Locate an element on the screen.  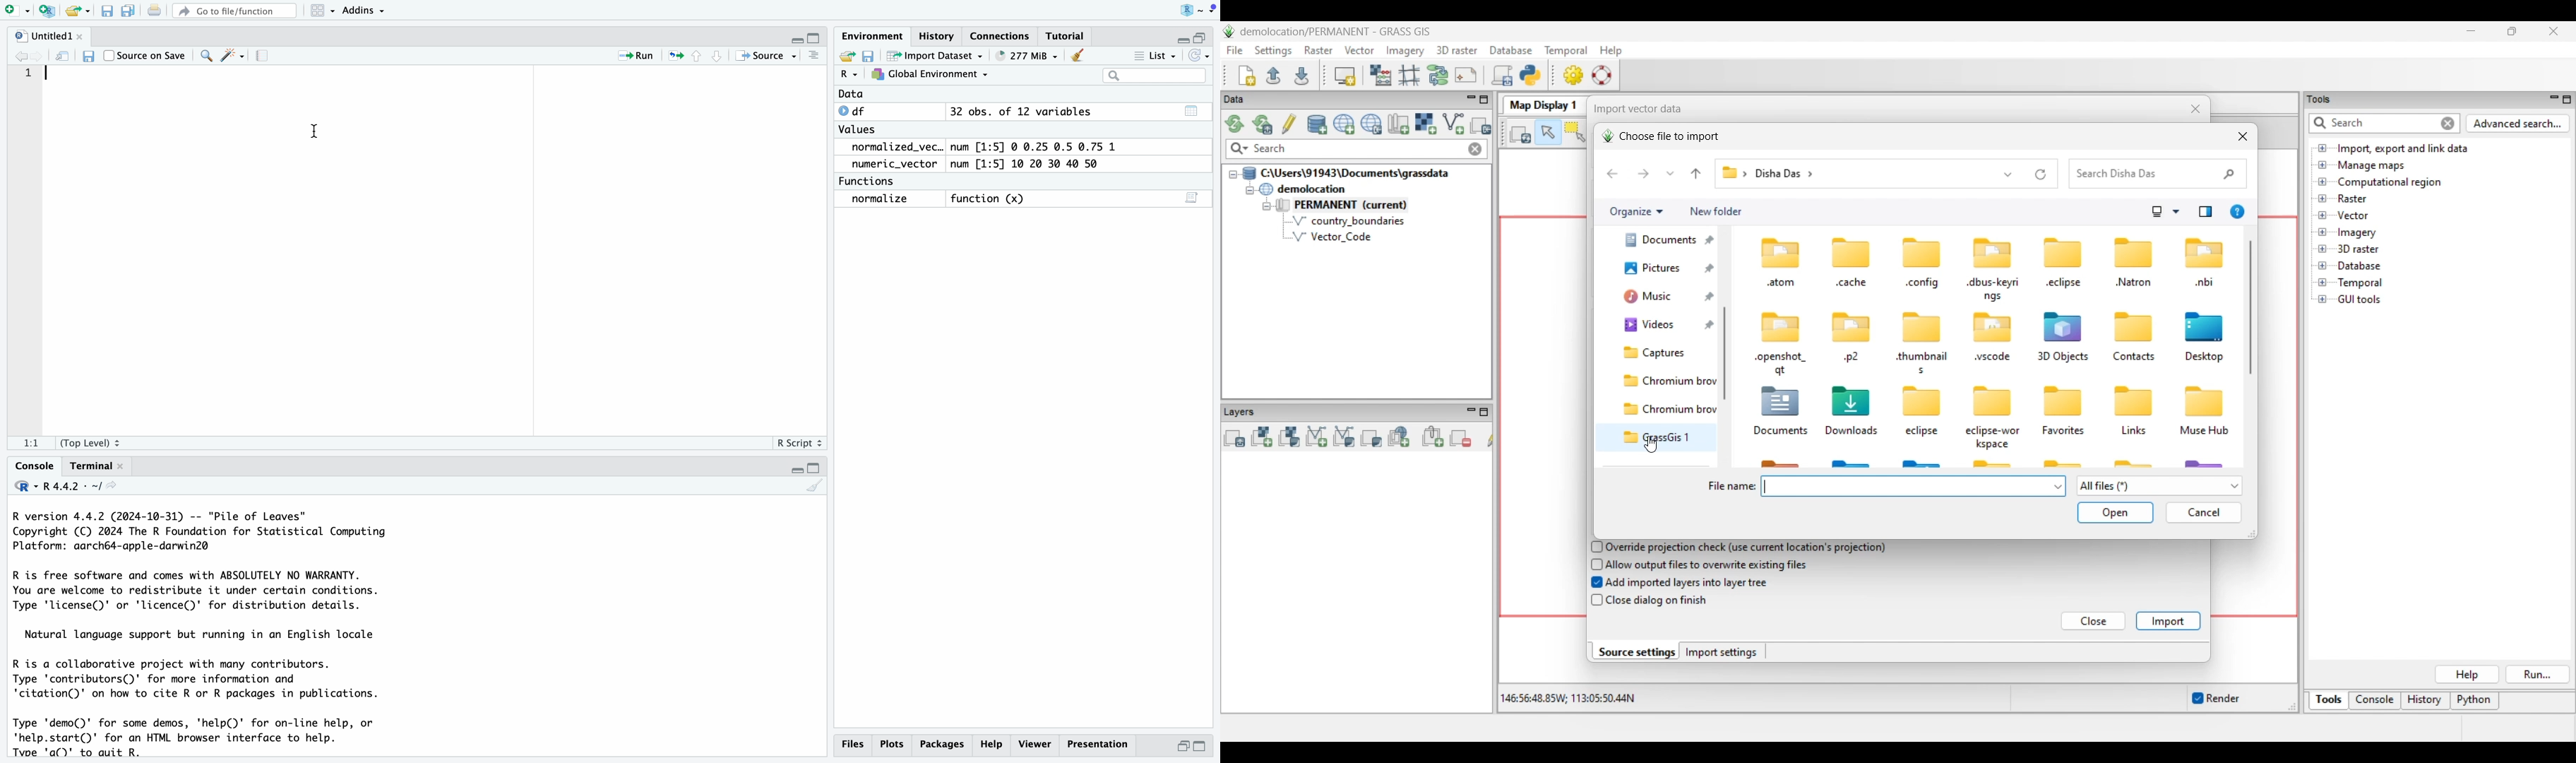
save in new window is located at coordinates (64, 56).